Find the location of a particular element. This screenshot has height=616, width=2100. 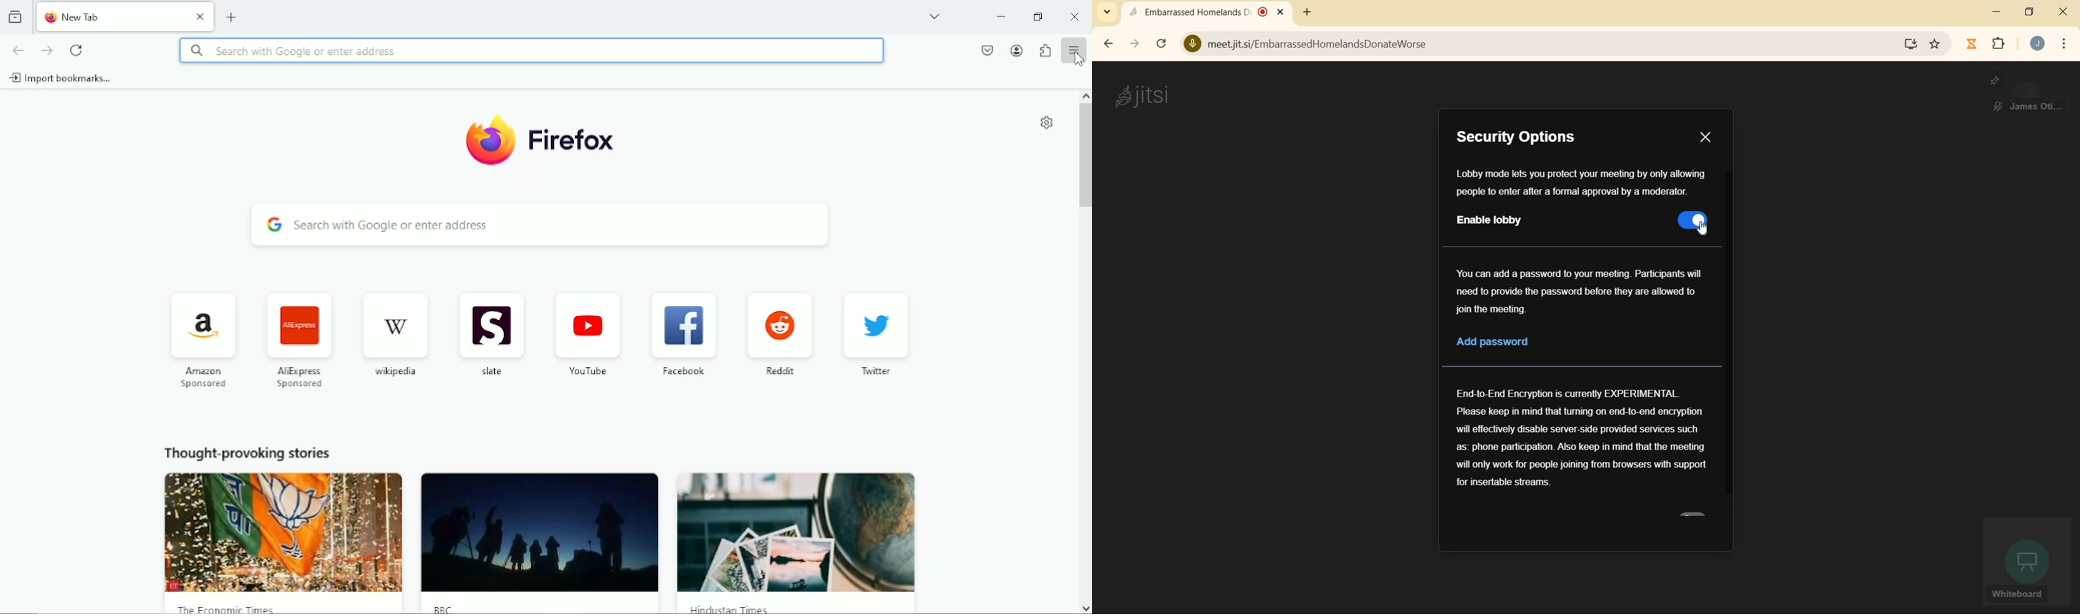

Slate is located at coordinates (490, 334).